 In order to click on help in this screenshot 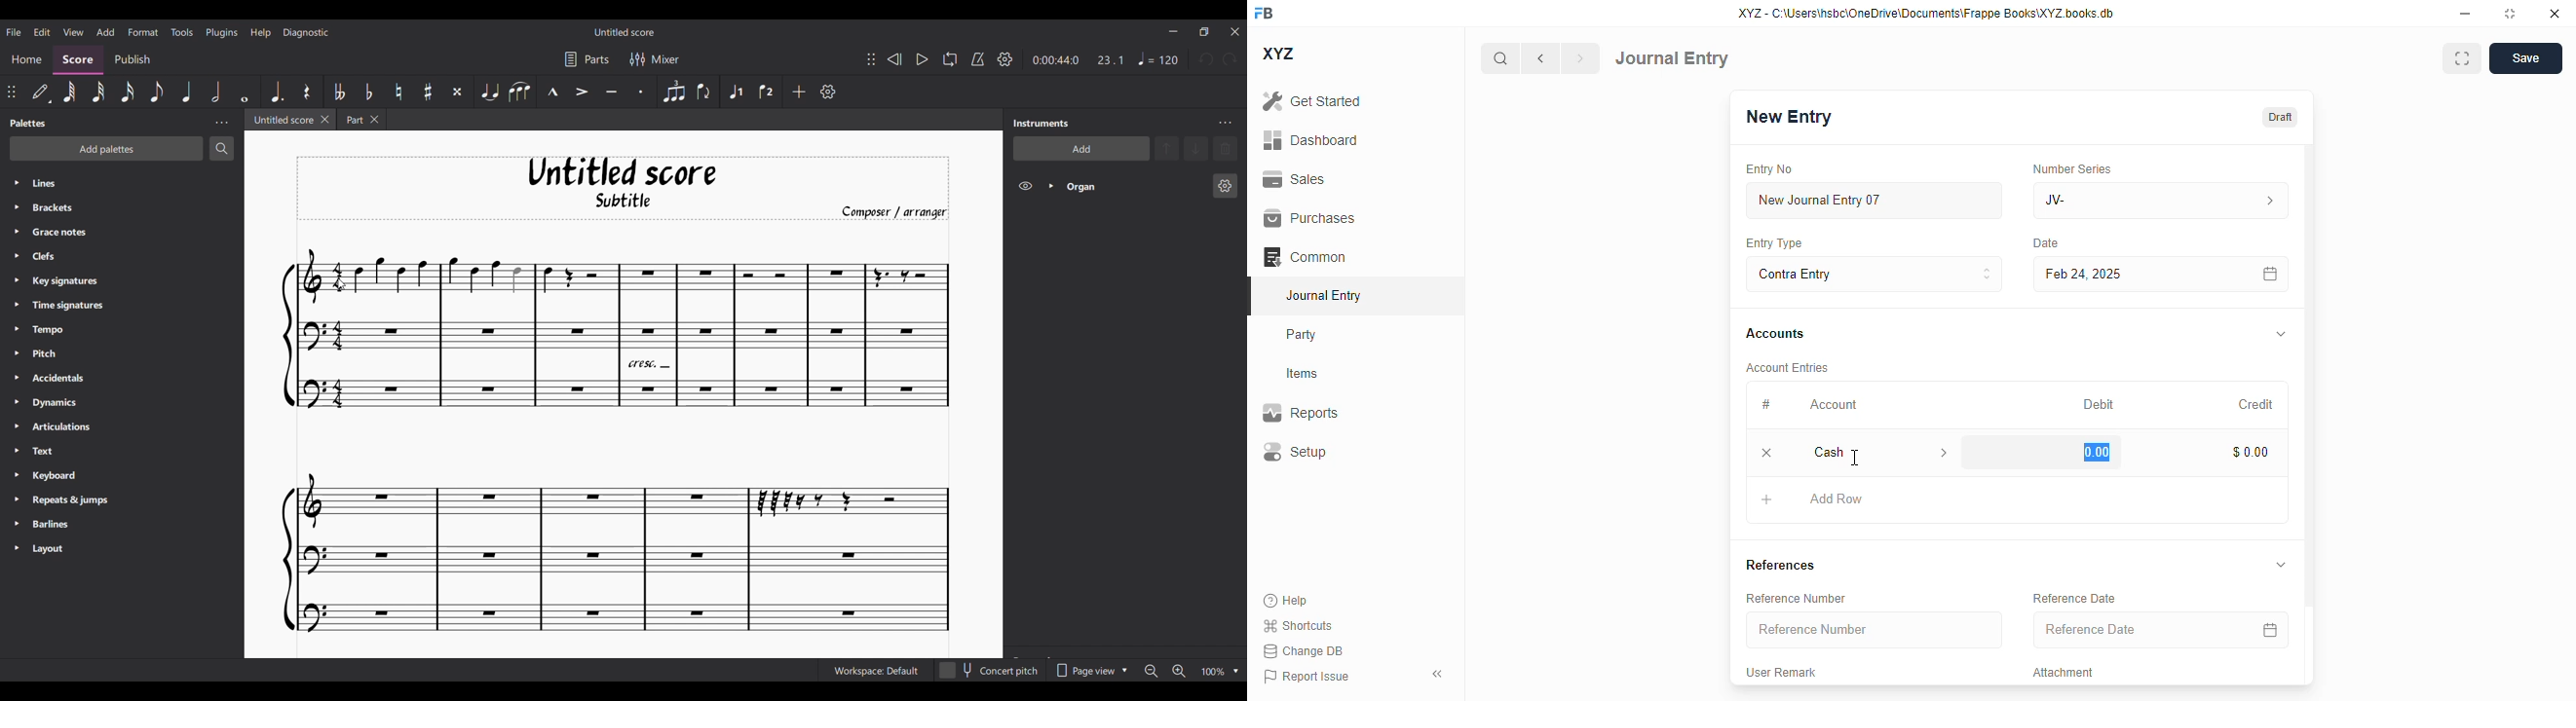, I will do `click(1286, 601)`.